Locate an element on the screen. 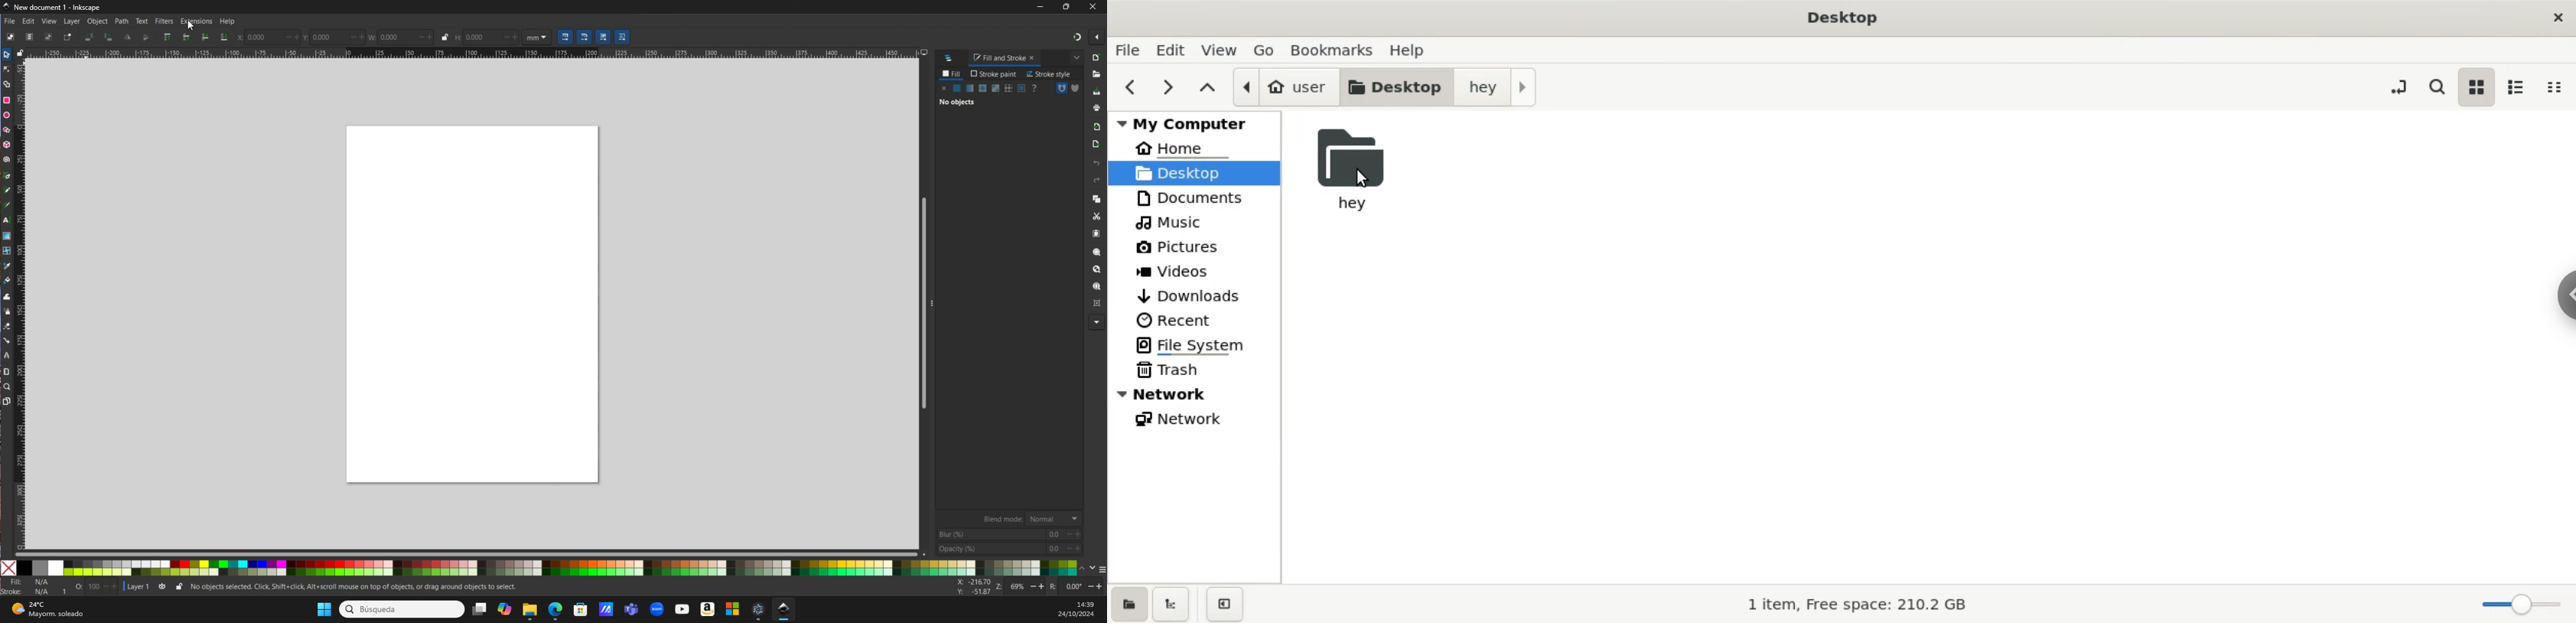 The width and height of the screenshot is (2576, 644). horizontal scroll bar is located at coordinates (469, 552).